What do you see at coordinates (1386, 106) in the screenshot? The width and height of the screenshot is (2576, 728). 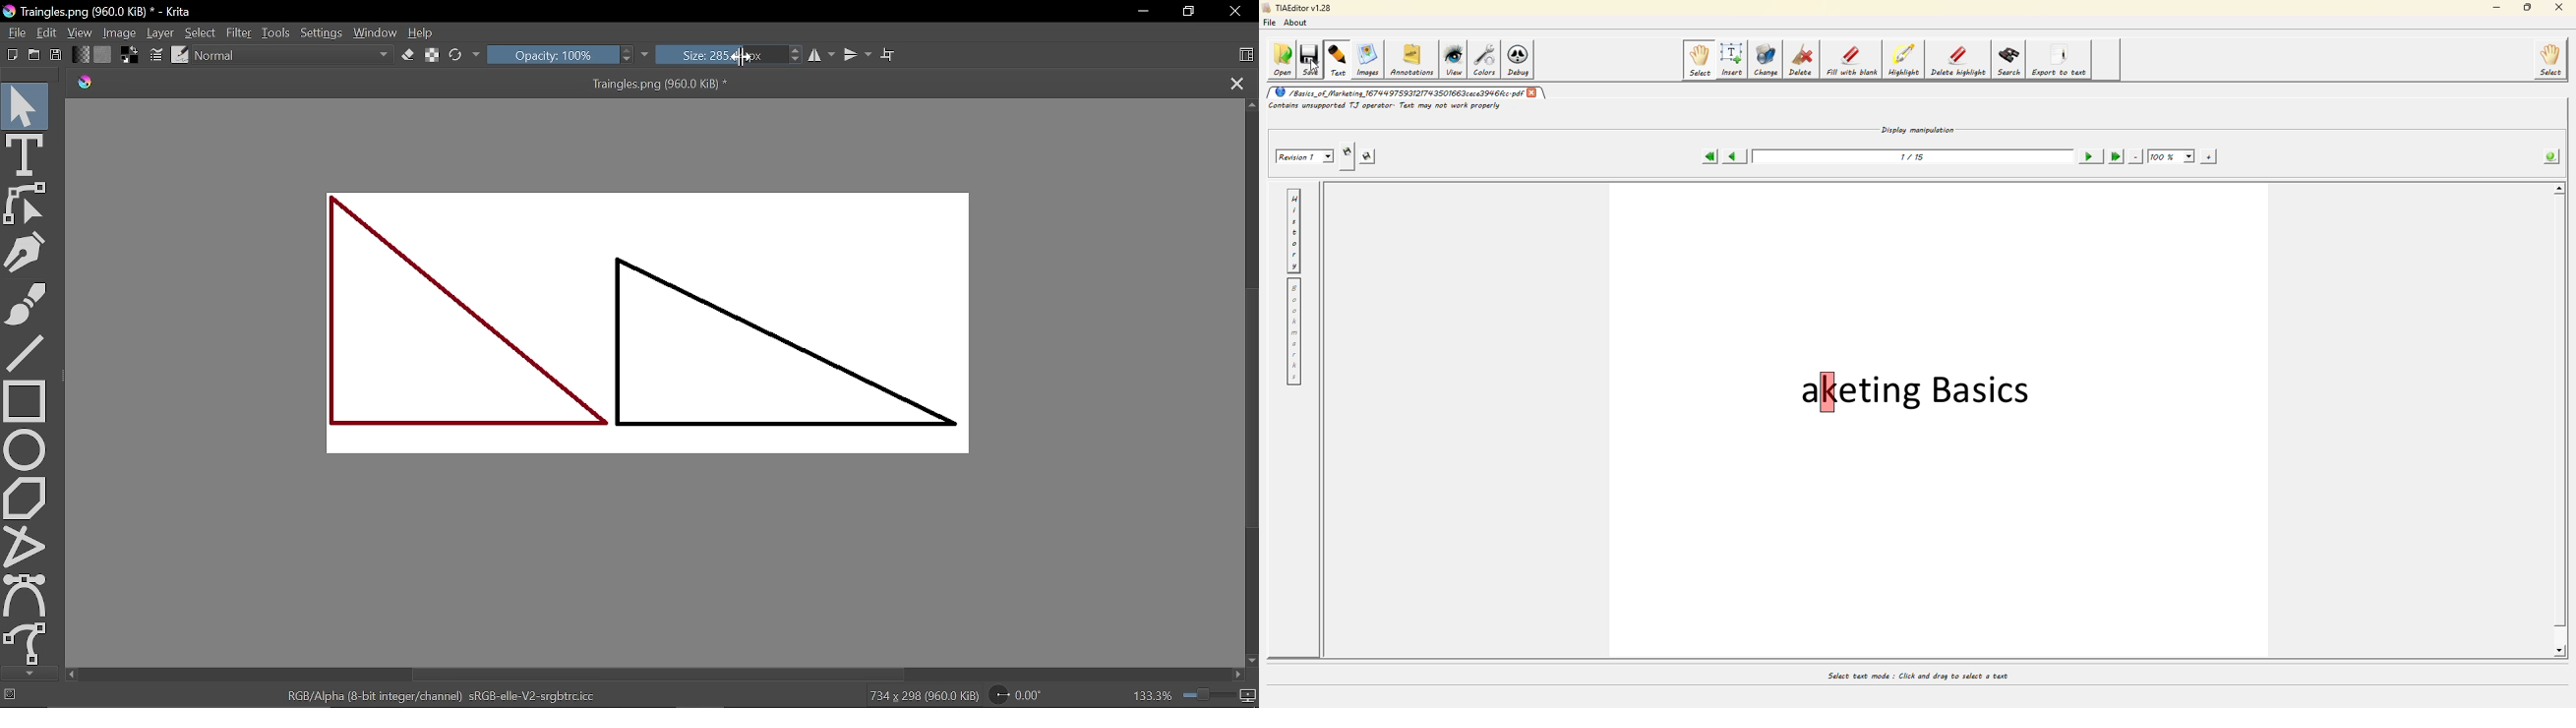 I see `Contains unsupported TJ operator Text may not work properly` at bounding box center [1386, 106].